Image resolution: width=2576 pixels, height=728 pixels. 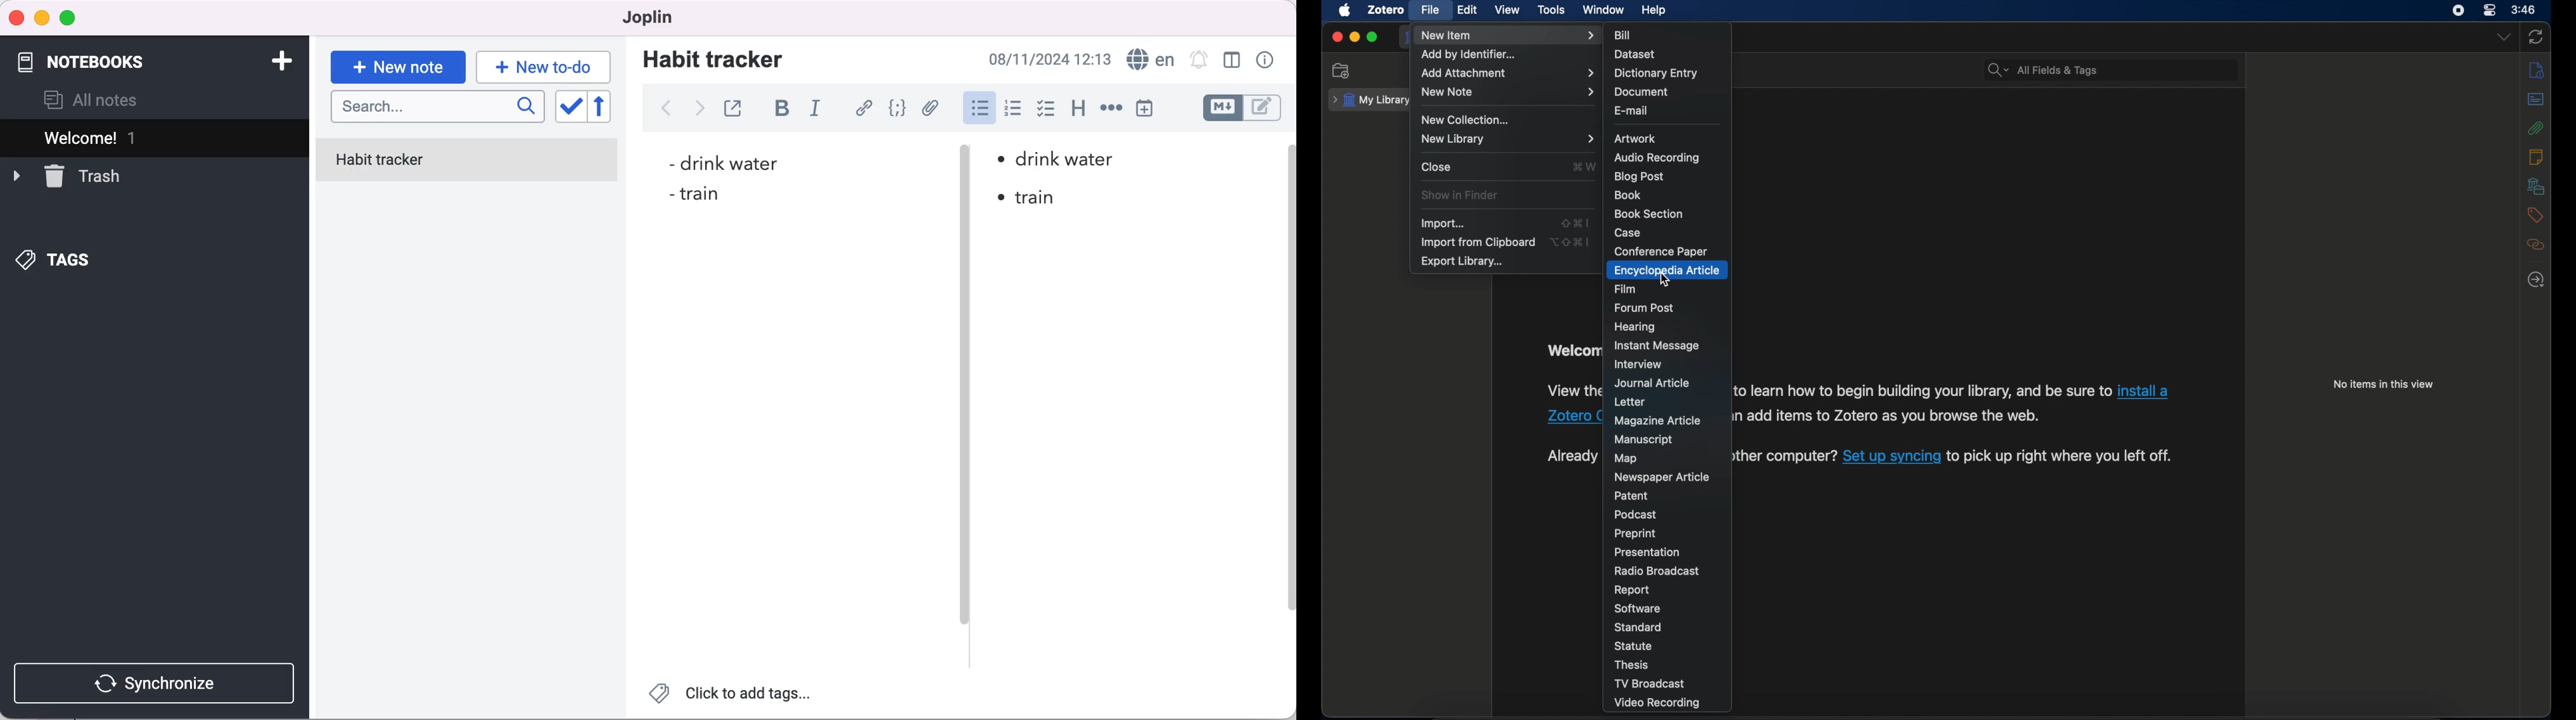 I want to click on close, so click(x=1436, y=167).